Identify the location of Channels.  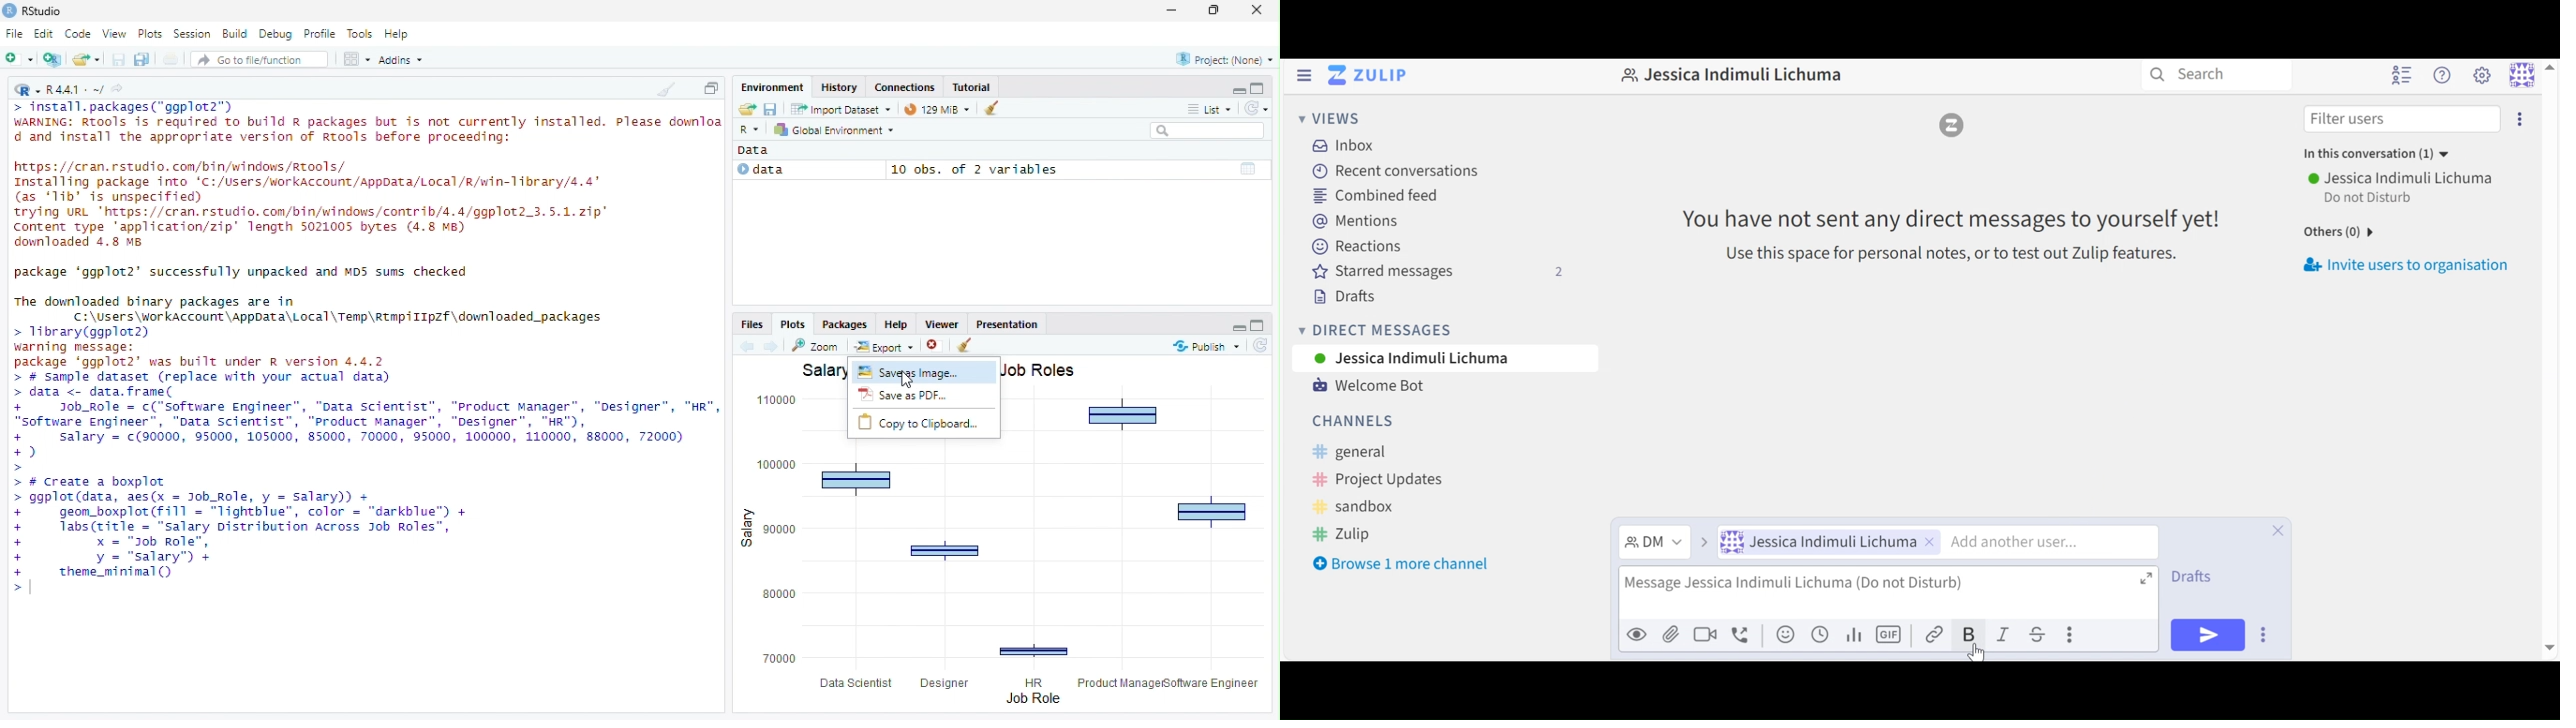
(1355, 419).